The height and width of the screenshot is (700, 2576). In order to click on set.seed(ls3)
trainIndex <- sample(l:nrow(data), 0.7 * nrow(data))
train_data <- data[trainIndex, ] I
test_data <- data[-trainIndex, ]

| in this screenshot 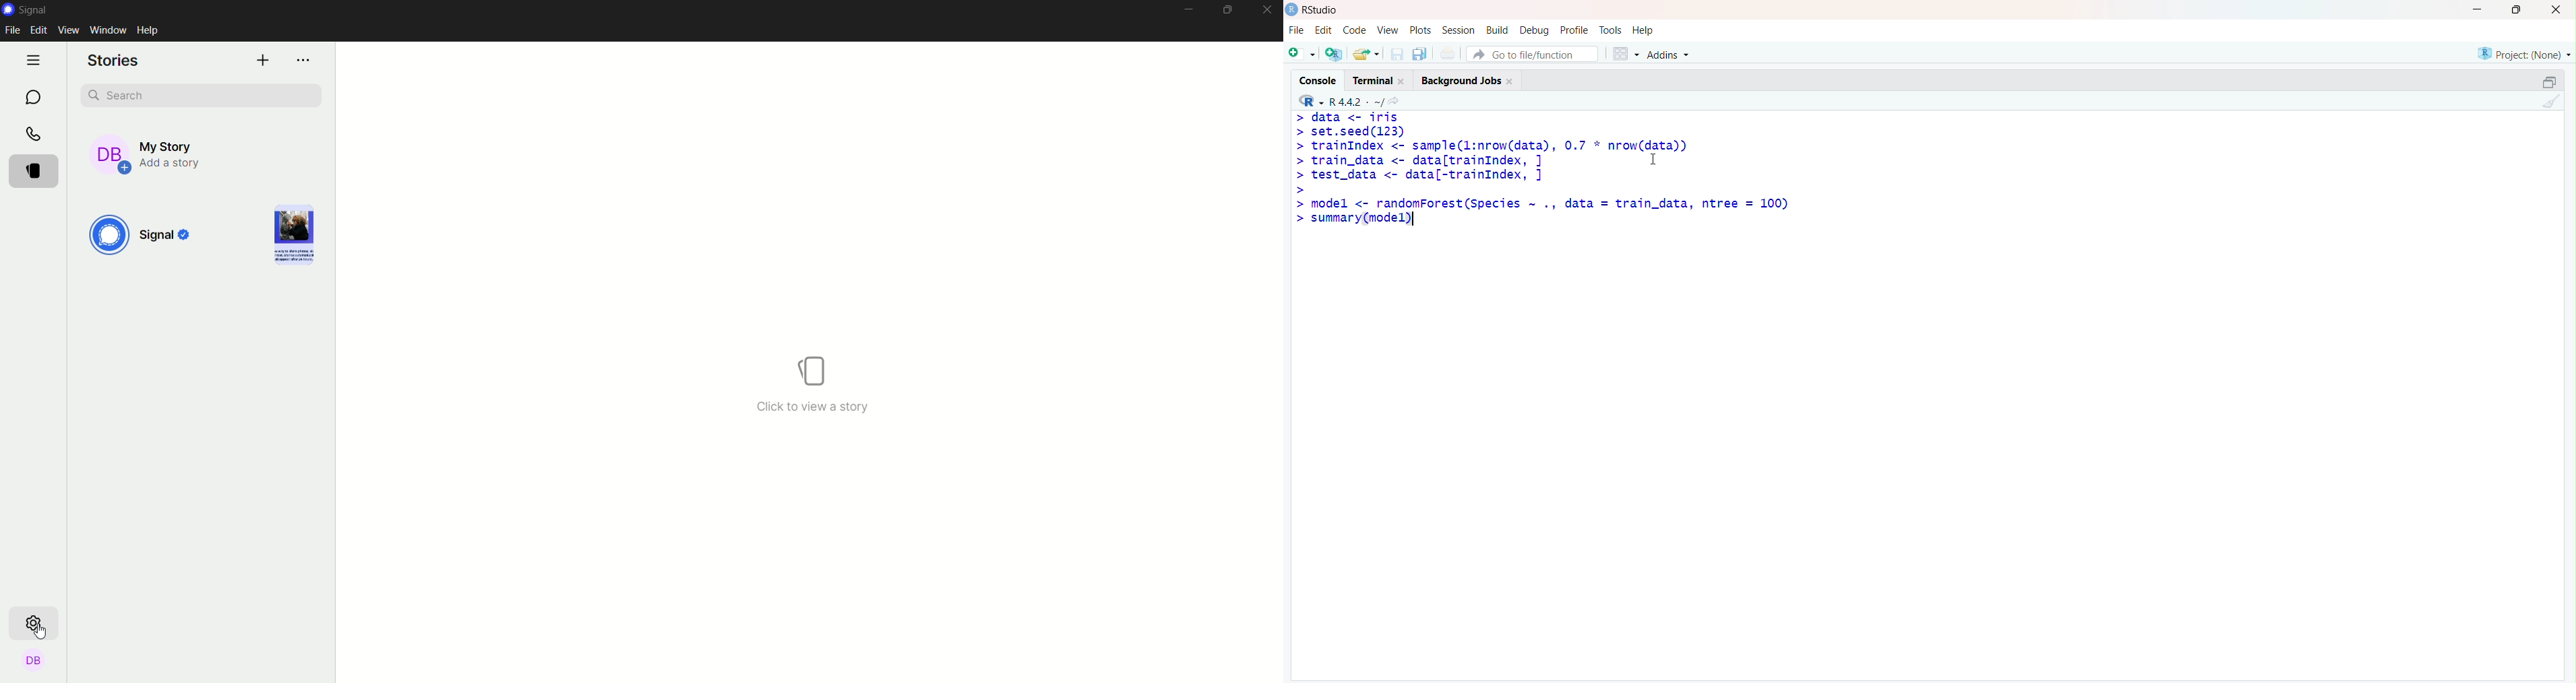, I will do `click(1506, 154)`.